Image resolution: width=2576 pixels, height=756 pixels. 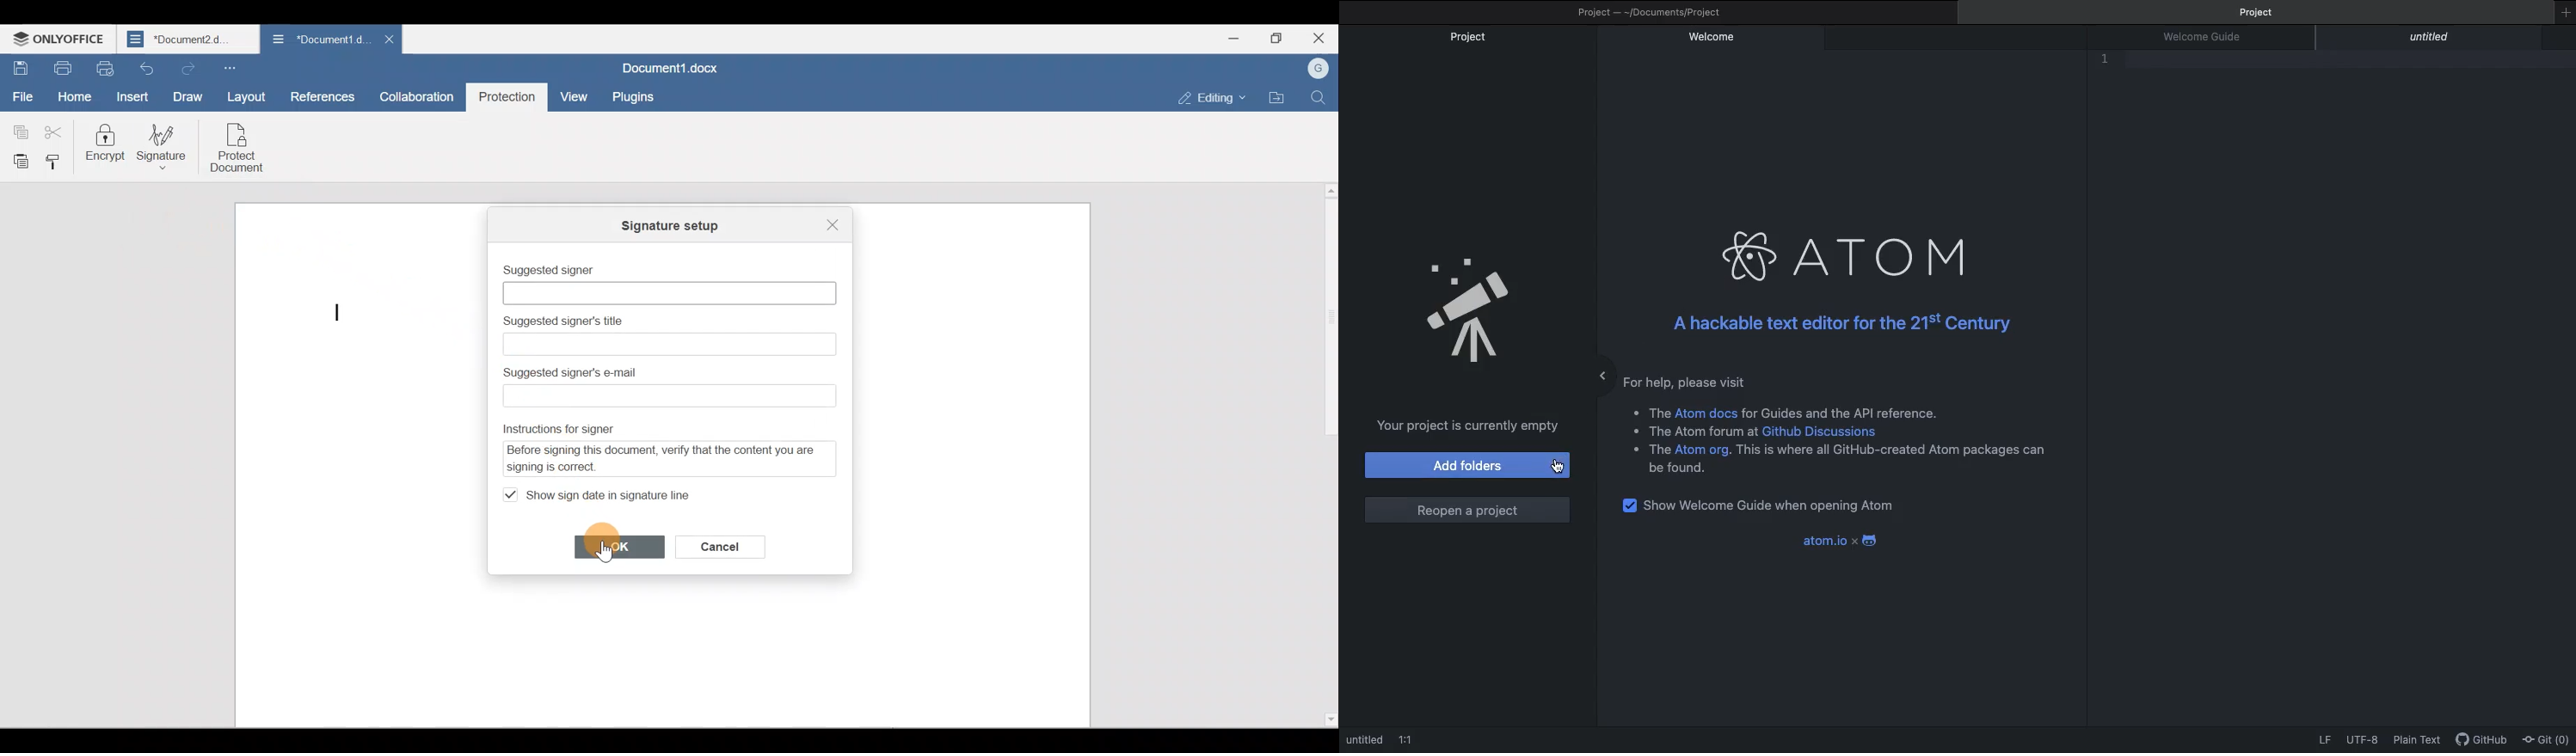 What do you see at coordinates (1319, 98) in the screenshot?
I see `Find` at bounding box center [1319, 98].